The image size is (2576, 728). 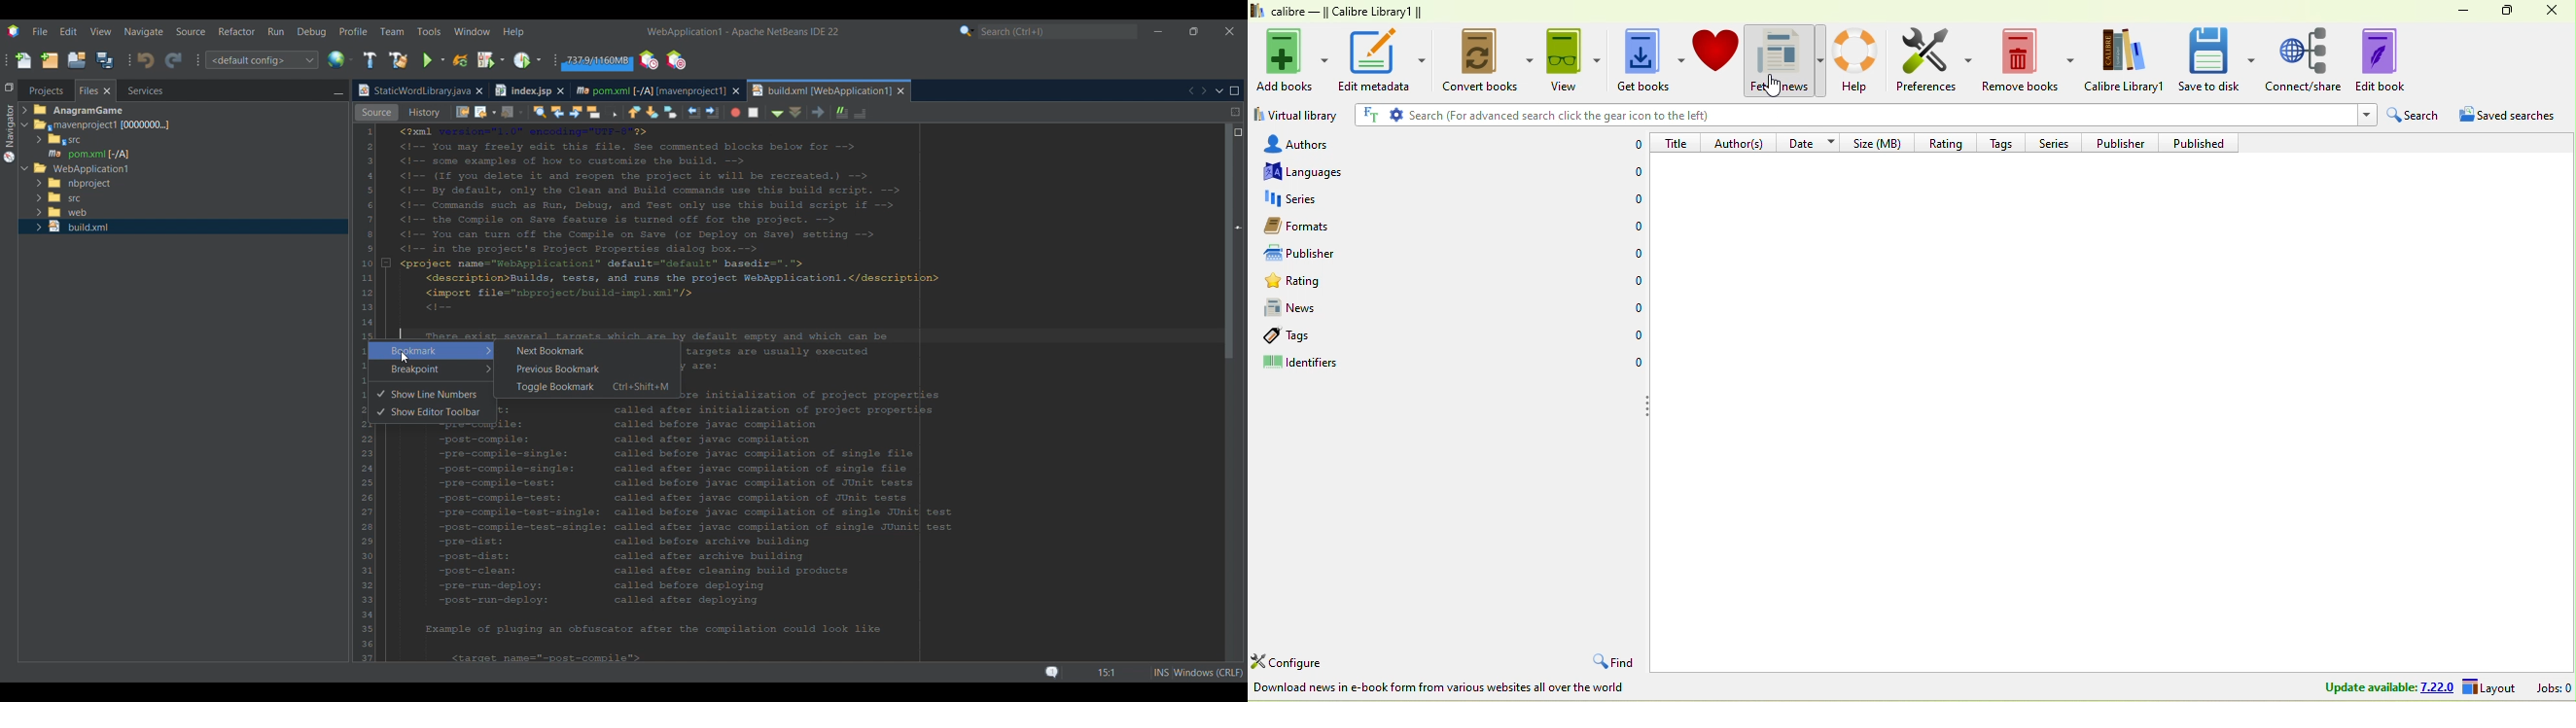 I want to click on get books, so click(x=1641, y=60).